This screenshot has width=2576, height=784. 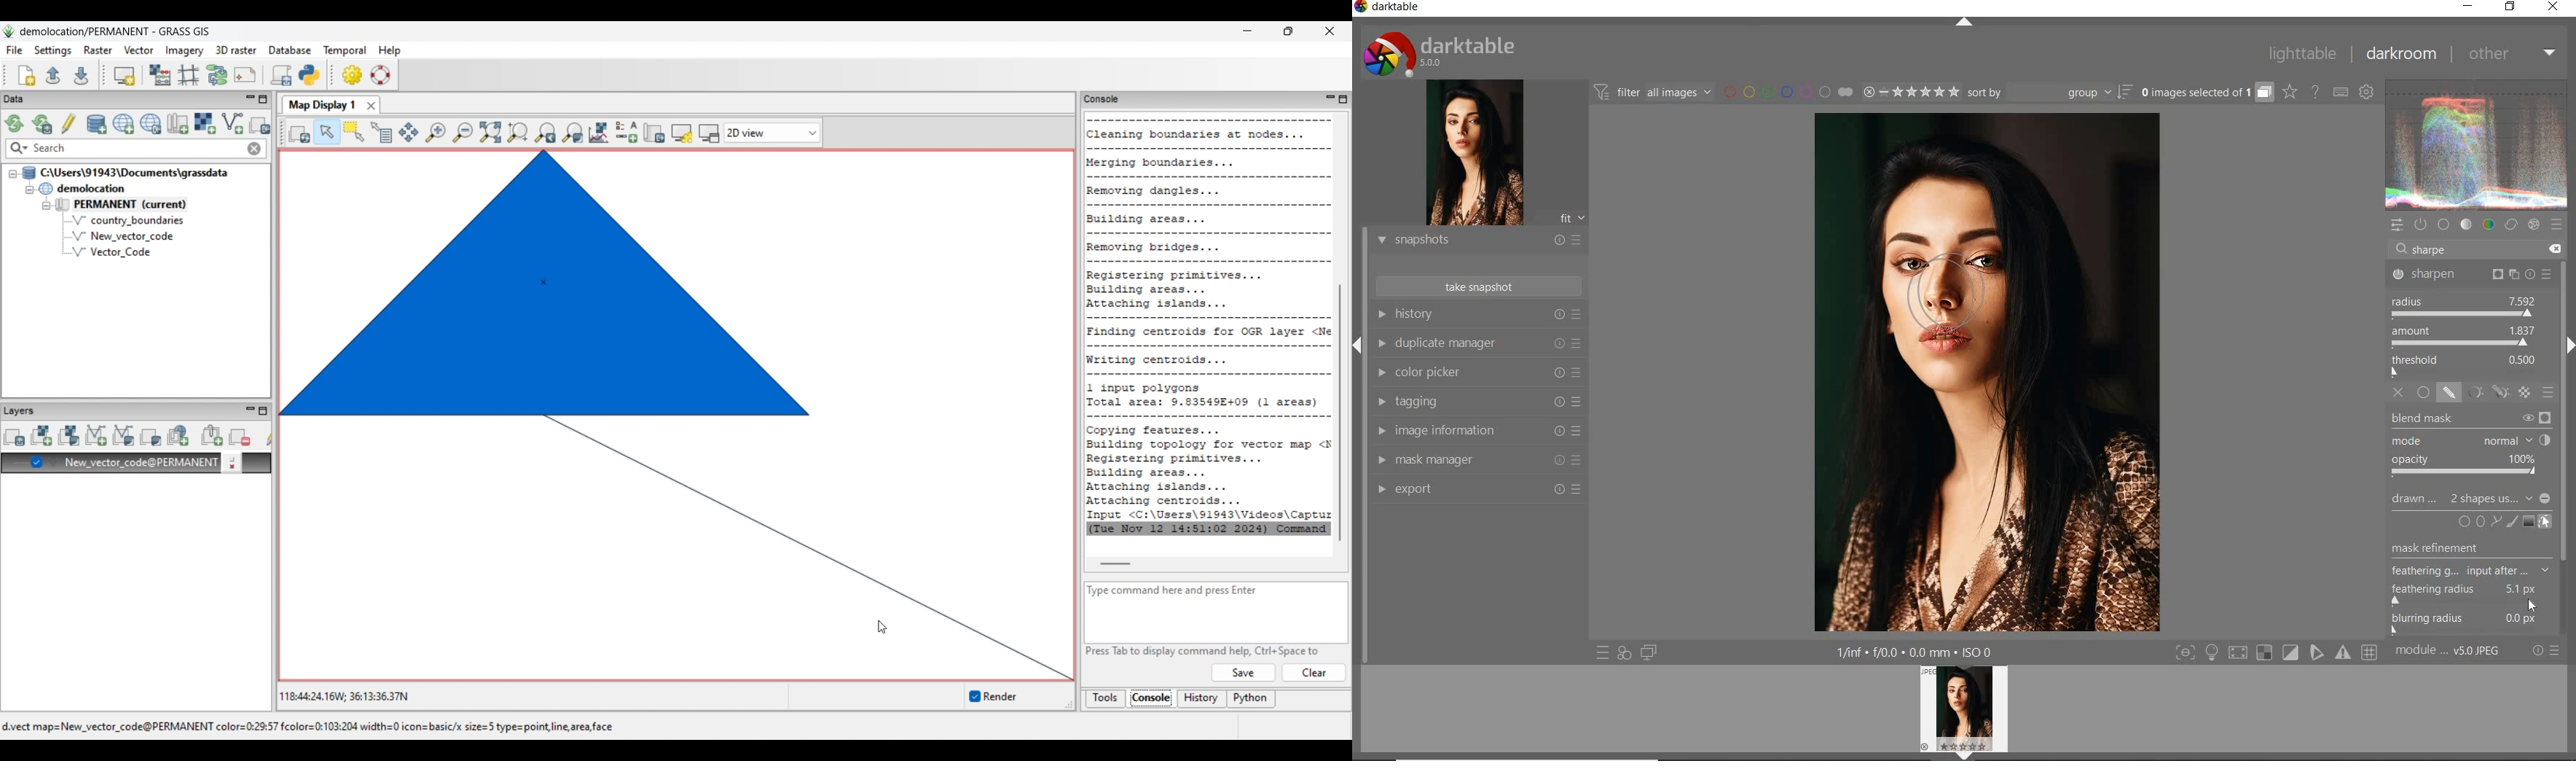 What do you see at coordinates (985, 698) in the screenshot?
I see `reminder` at bounding box center [985, 698].